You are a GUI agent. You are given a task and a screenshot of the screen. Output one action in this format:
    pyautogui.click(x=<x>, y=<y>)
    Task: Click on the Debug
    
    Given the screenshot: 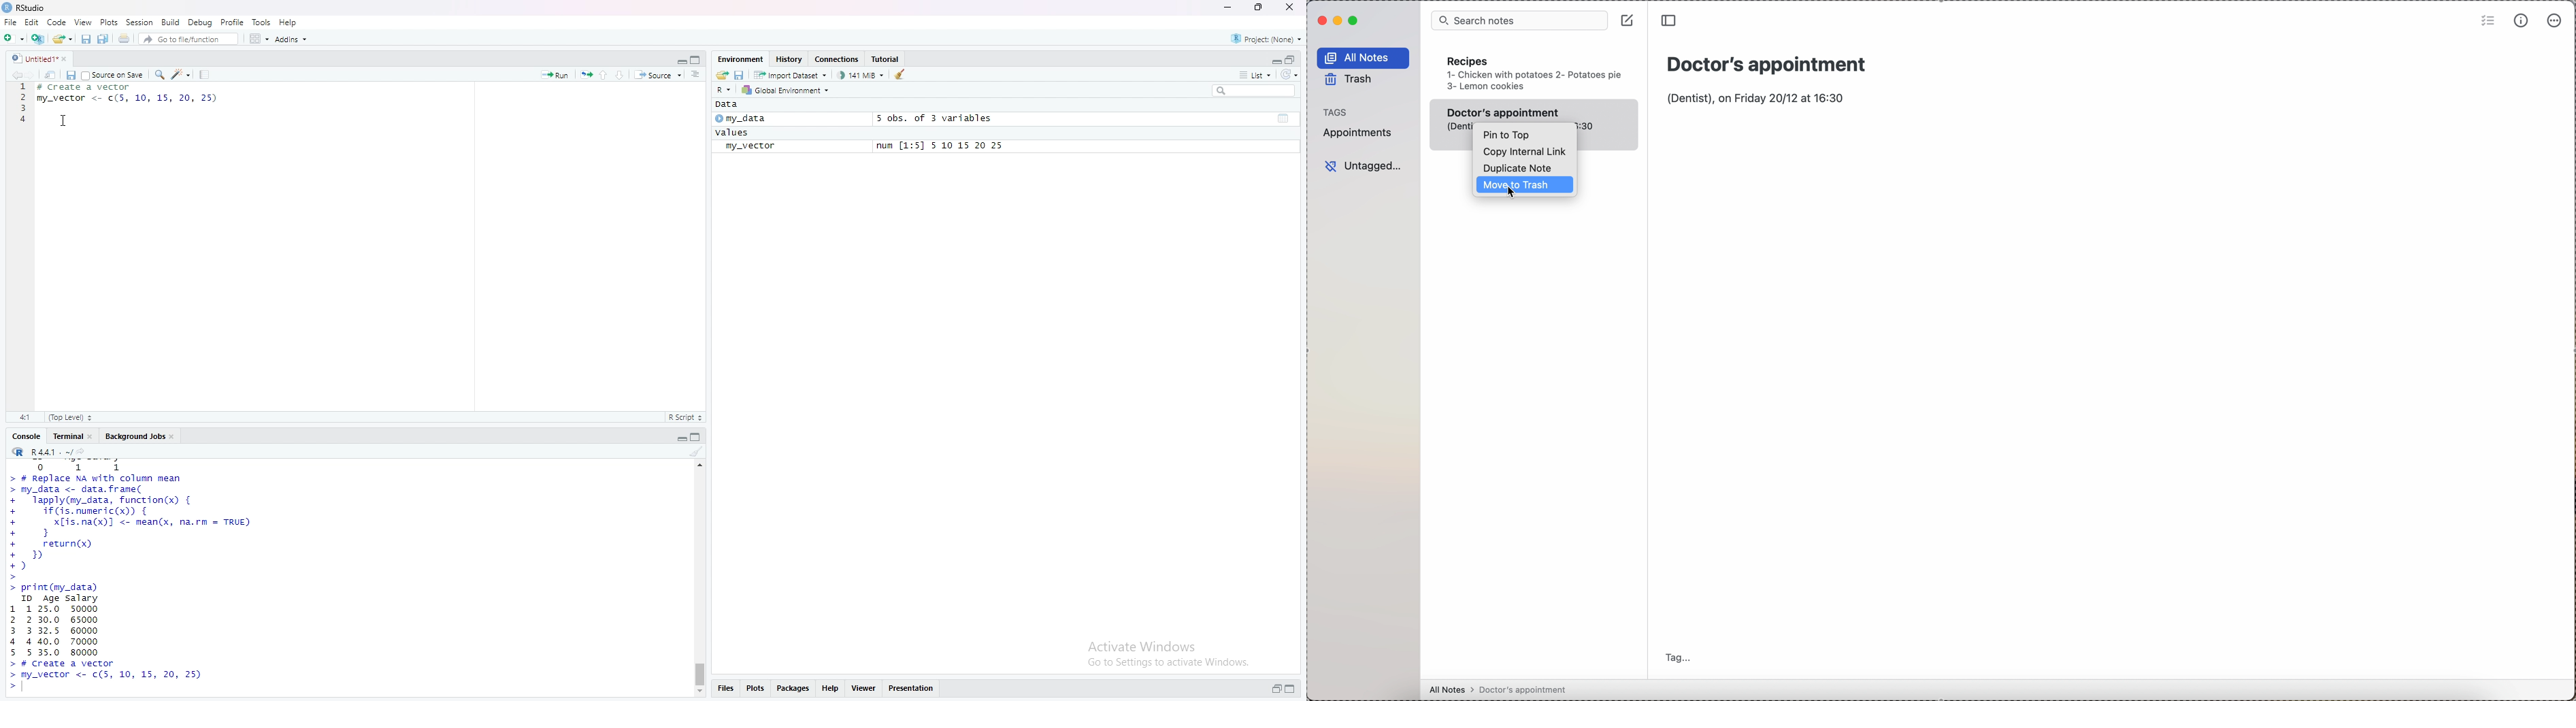 What is the action you would take?
    pyautogui.click(x=201, y=22)
    